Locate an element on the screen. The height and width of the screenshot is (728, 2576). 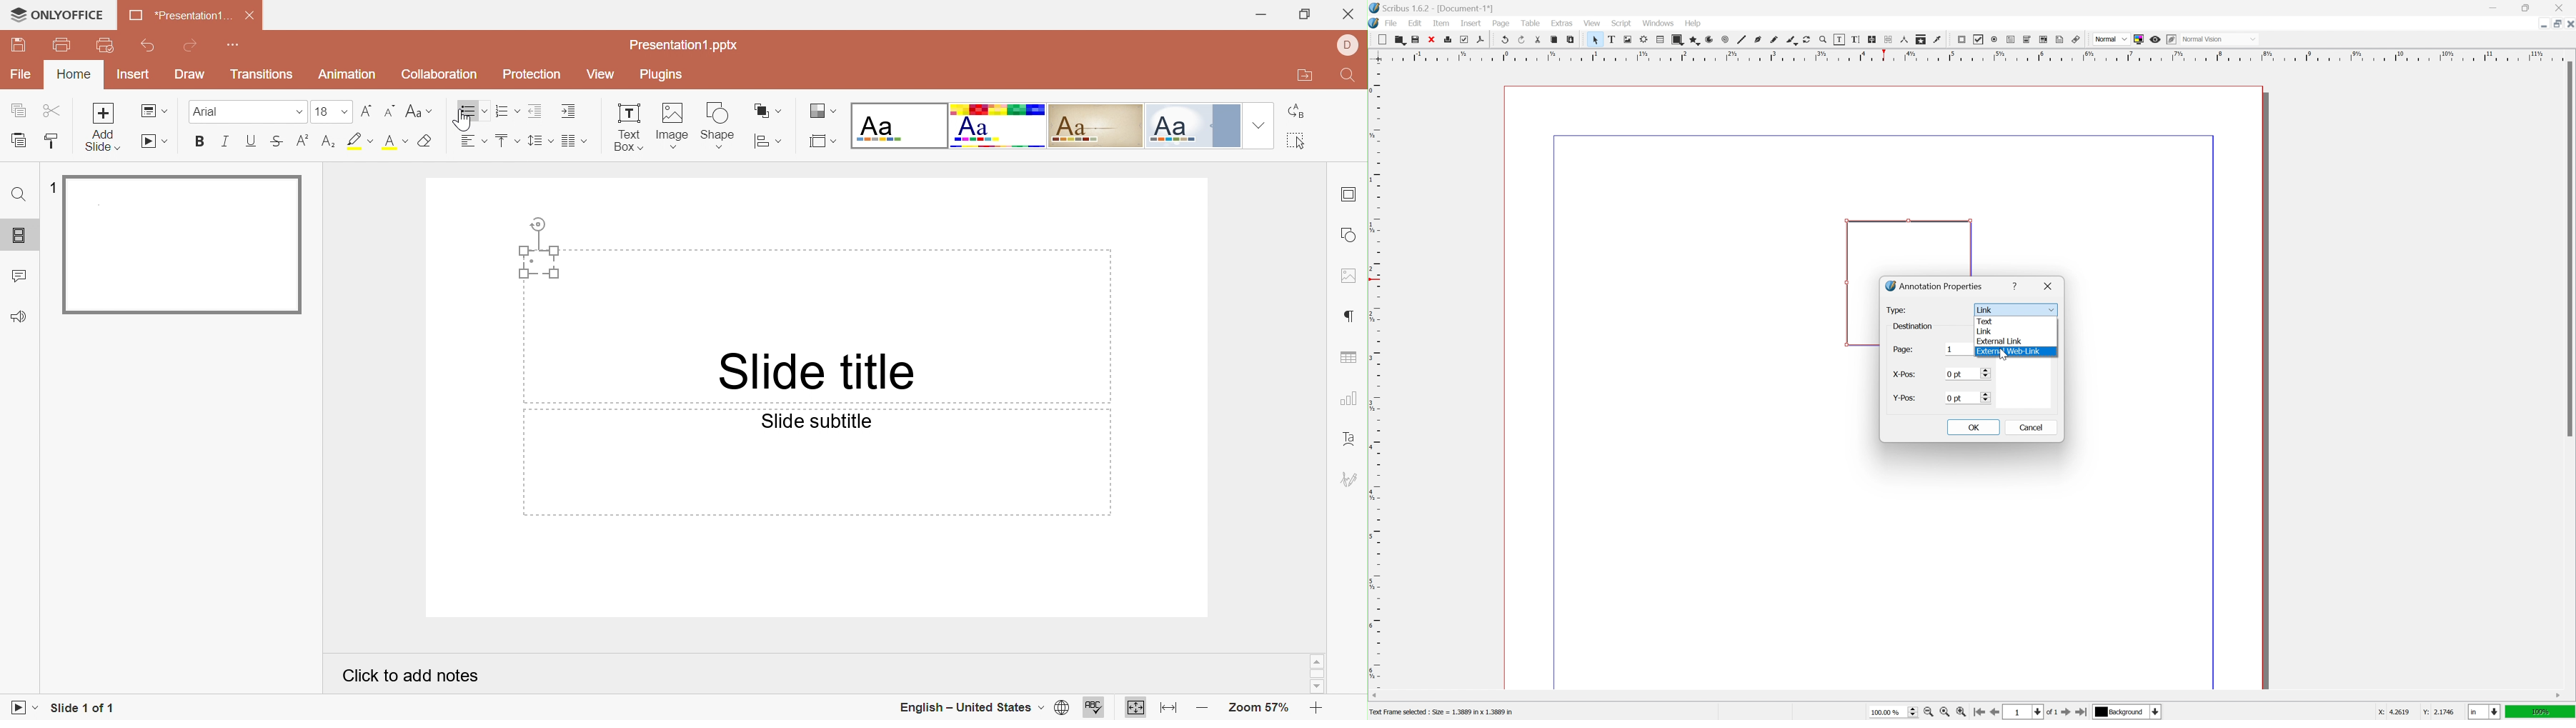
normal vision is located at coordinates (2219, 39).